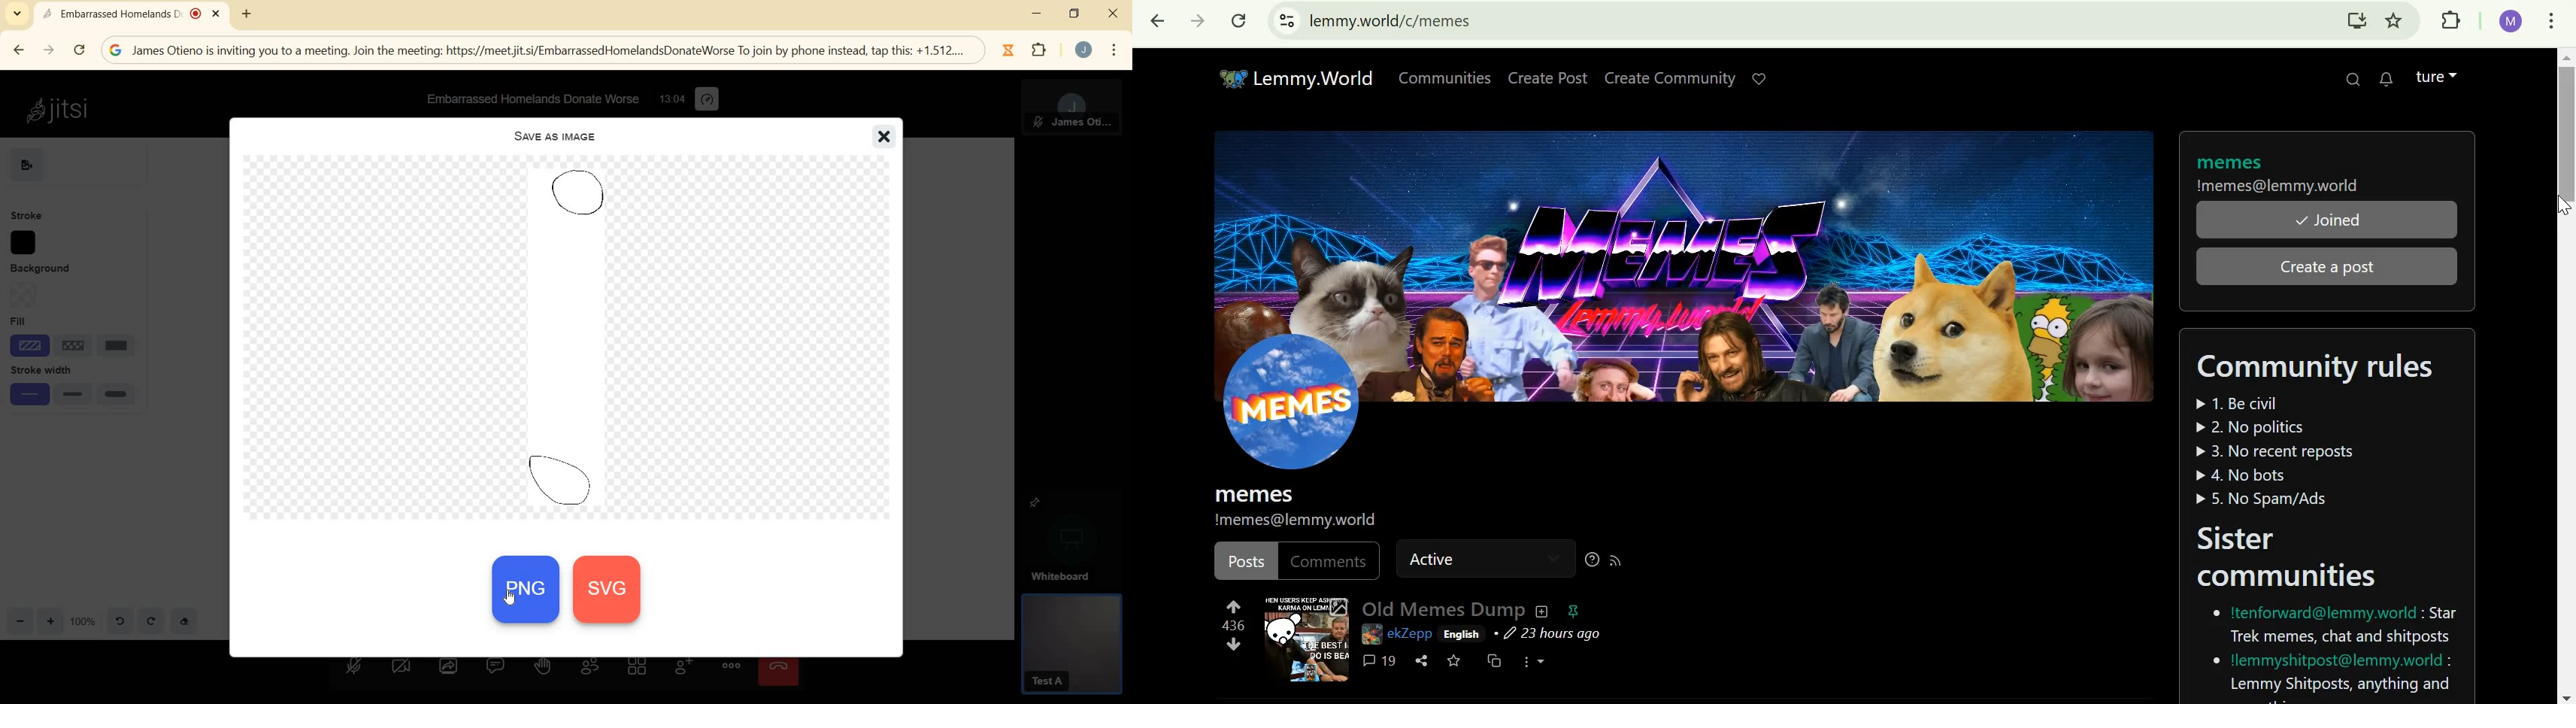  What do you see at coordinates (1573, 611) in the screenshot?
I see `featured in community` at bounding box center [1573, 611].